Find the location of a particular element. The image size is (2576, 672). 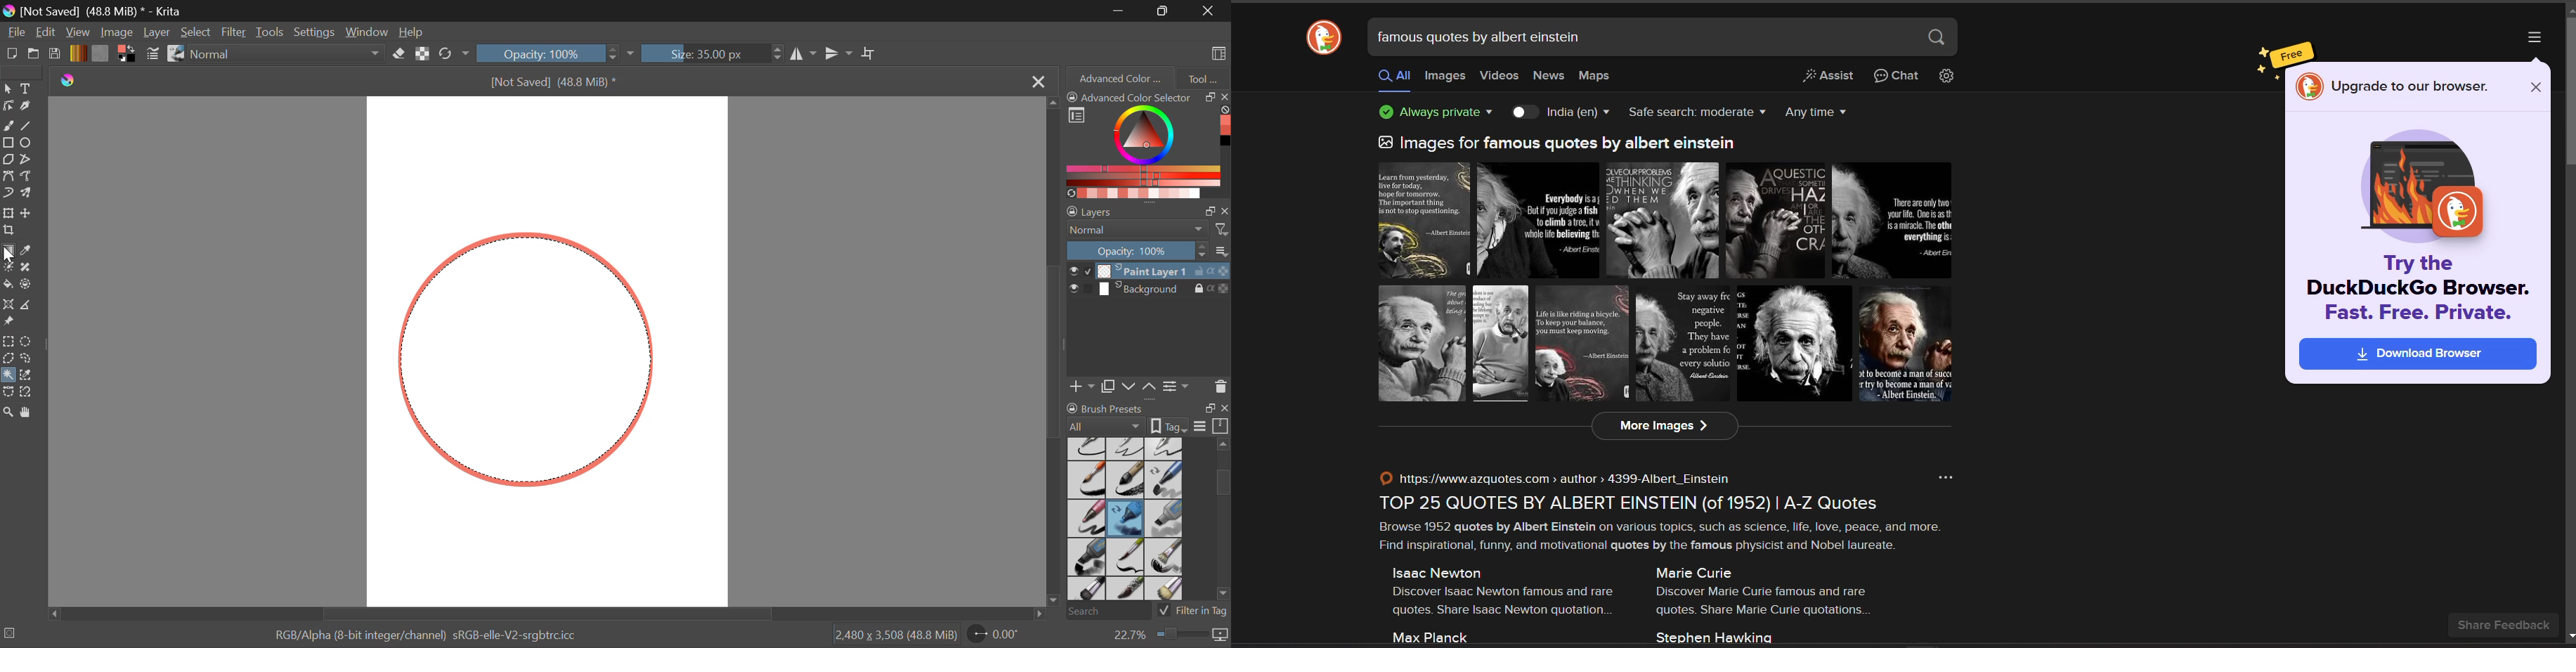

Krita Logo is located at coordinates (67, 81).